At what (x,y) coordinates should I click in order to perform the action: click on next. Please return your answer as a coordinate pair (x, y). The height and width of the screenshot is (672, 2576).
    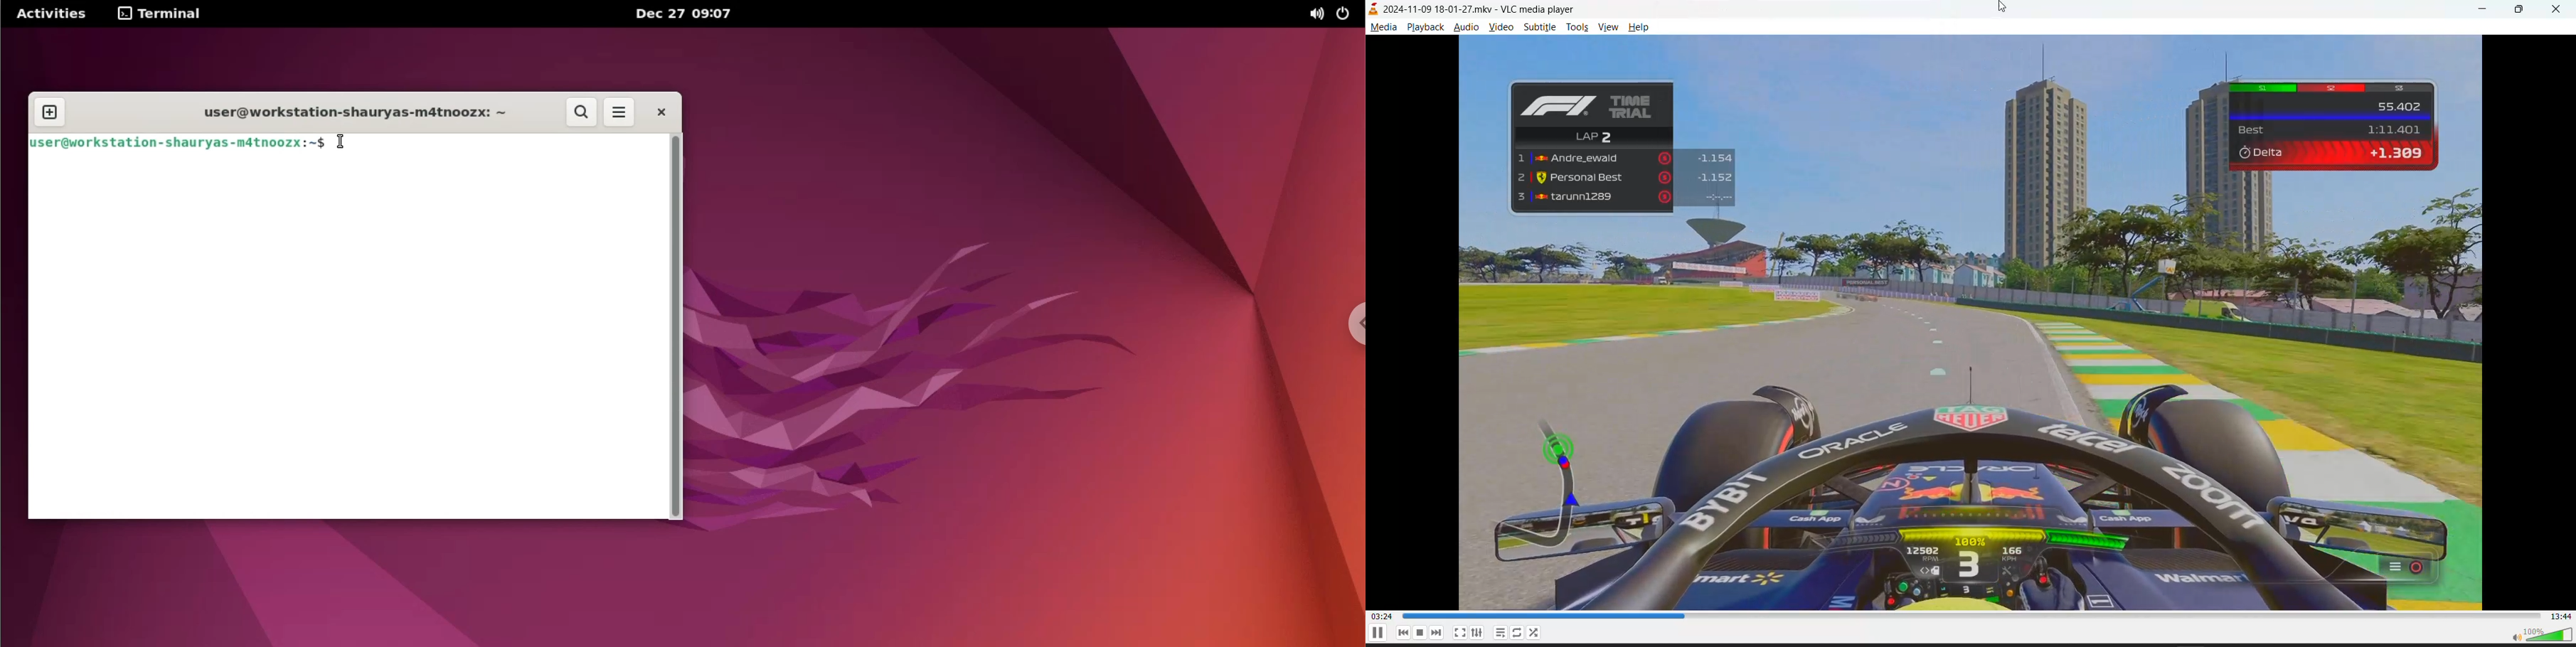
    Looking at the image, I should click on (1437, 632).